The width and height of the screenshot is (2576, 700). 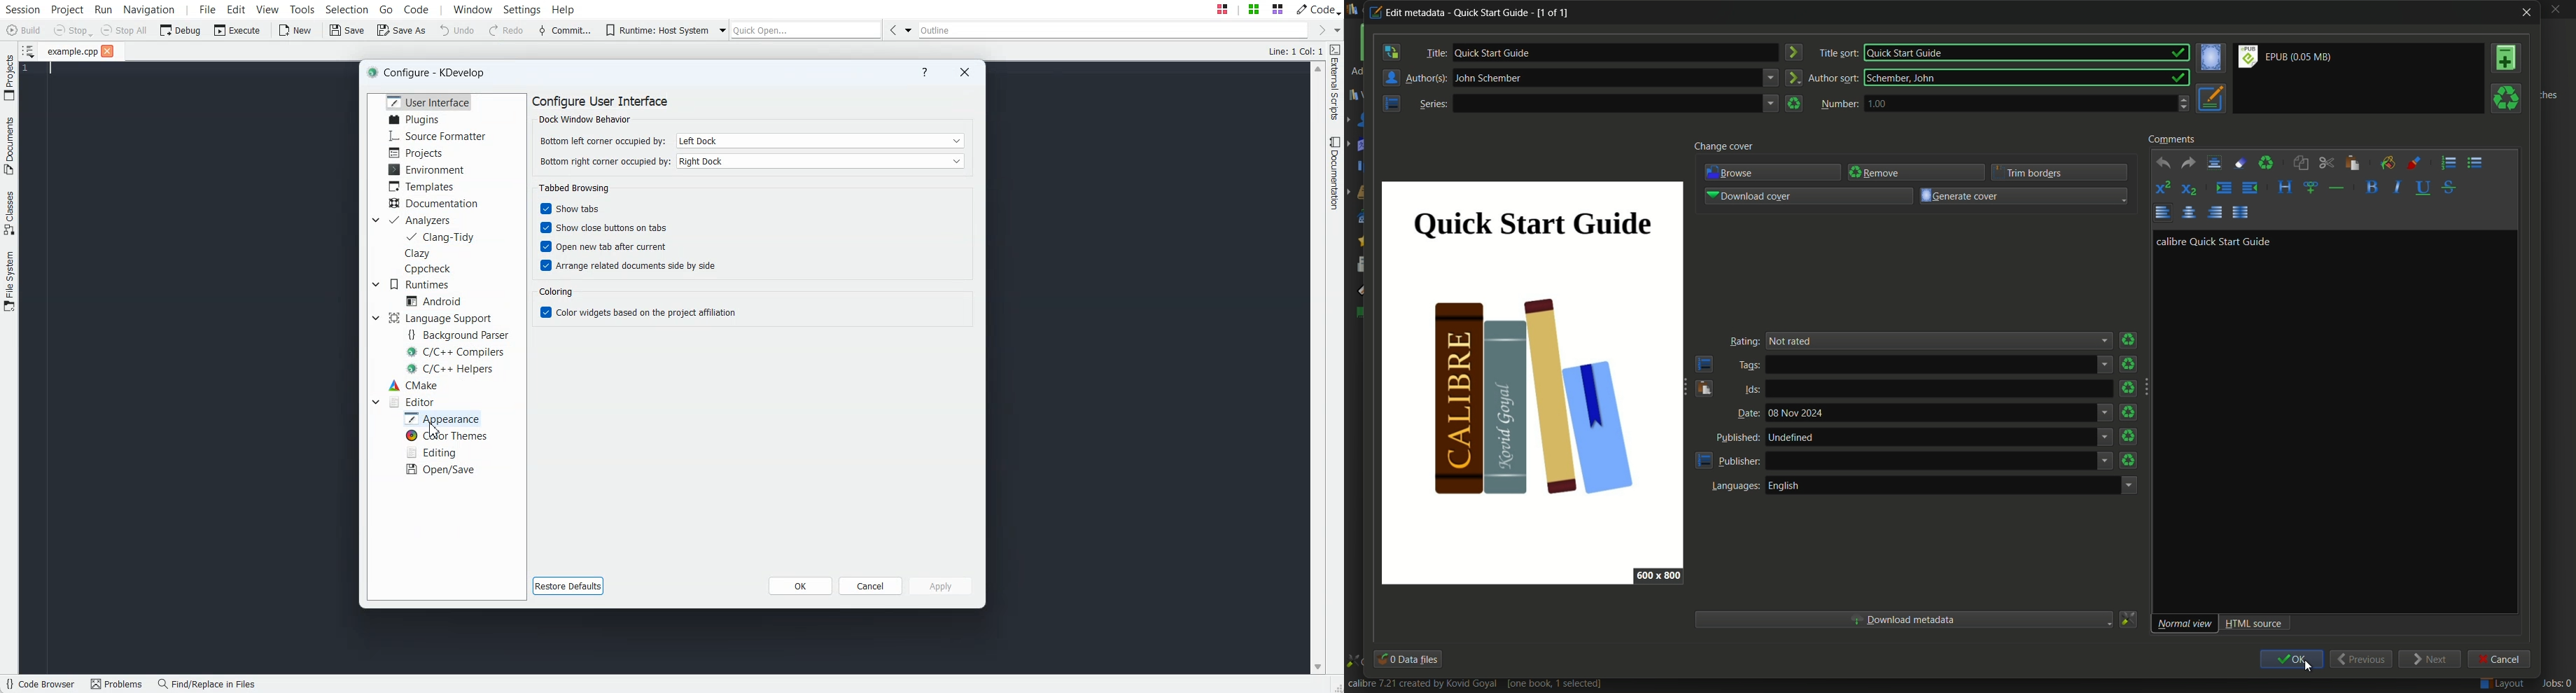 I want to click on underline, so click(x=2425, y=187).